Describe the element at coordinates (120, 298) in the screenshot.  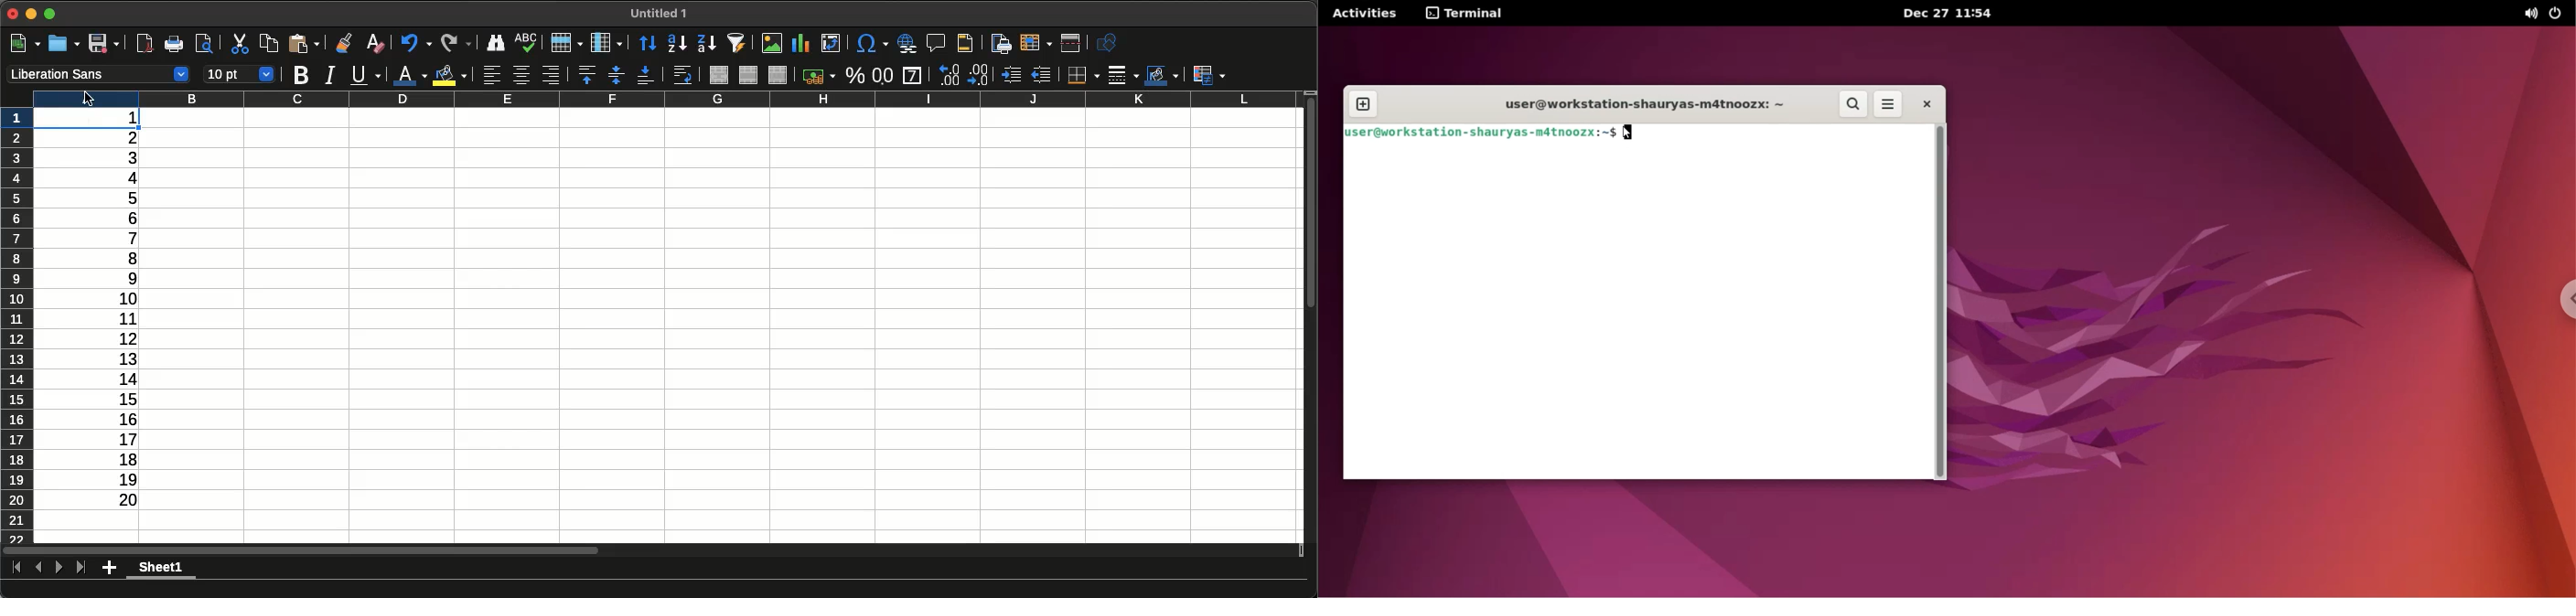
I see `10` at that location.